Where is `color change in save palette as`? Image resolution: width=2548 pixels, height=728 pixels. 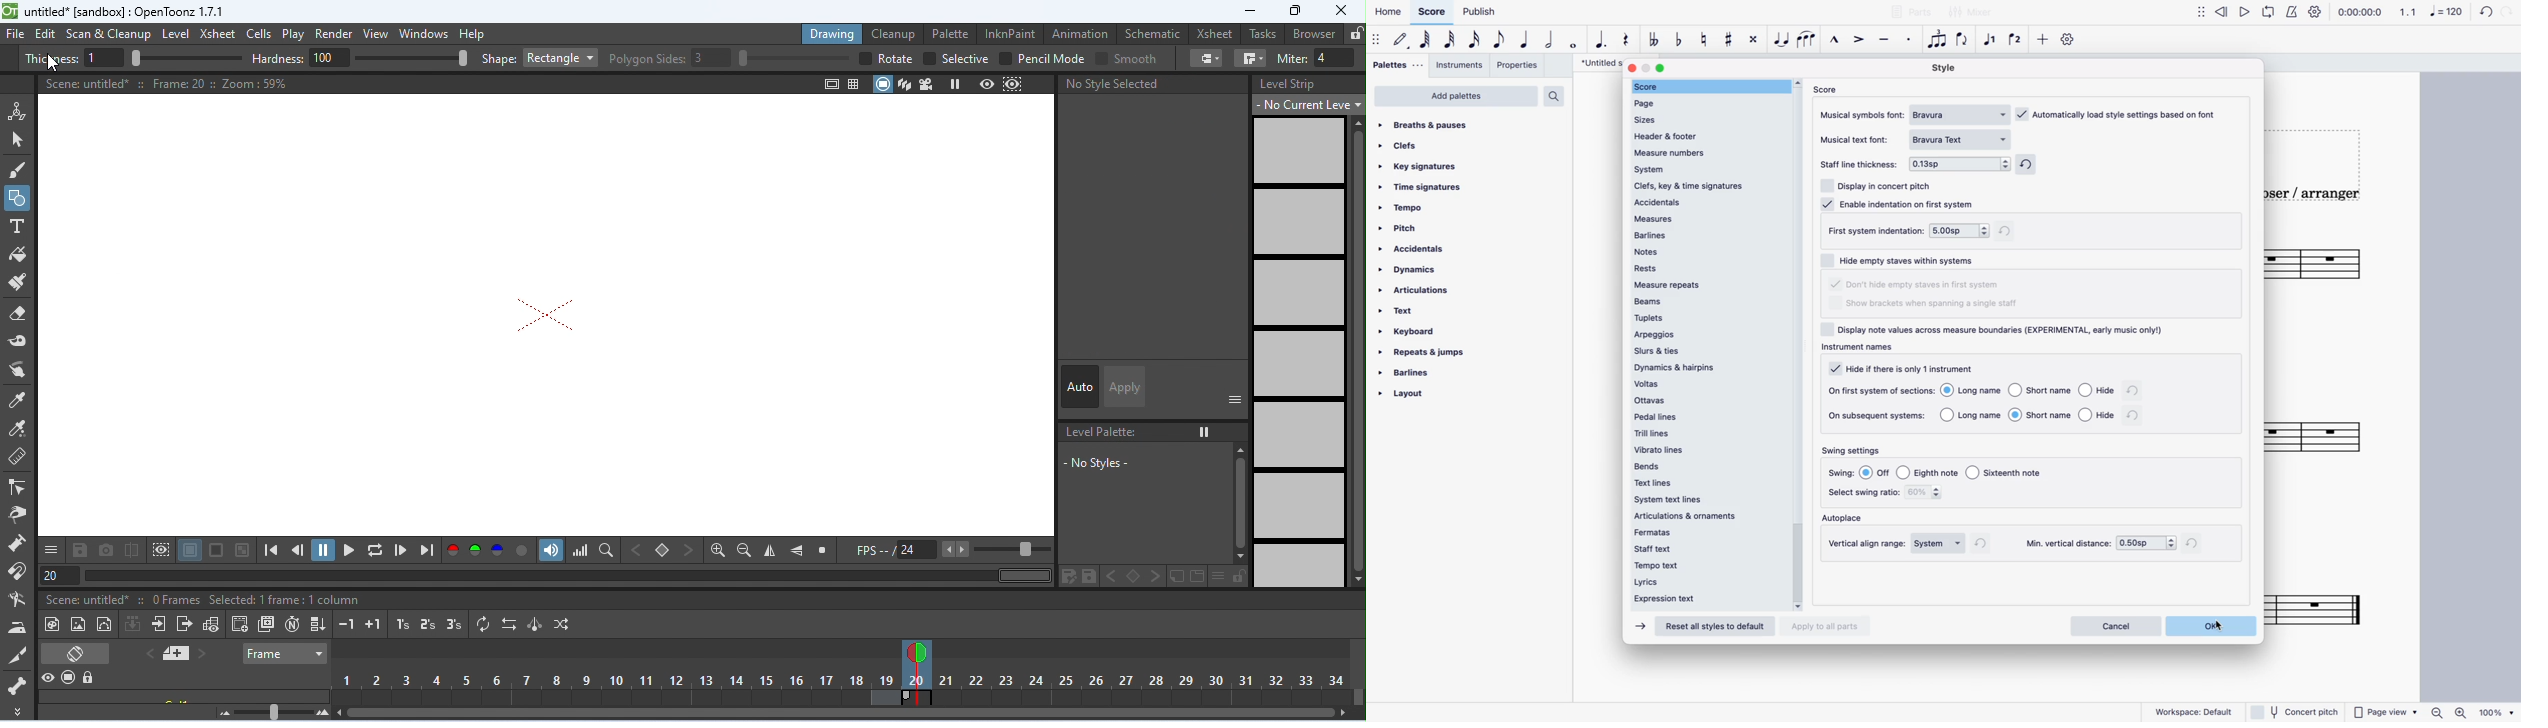 color change in save palette as is located at coordinates (1066, 577).